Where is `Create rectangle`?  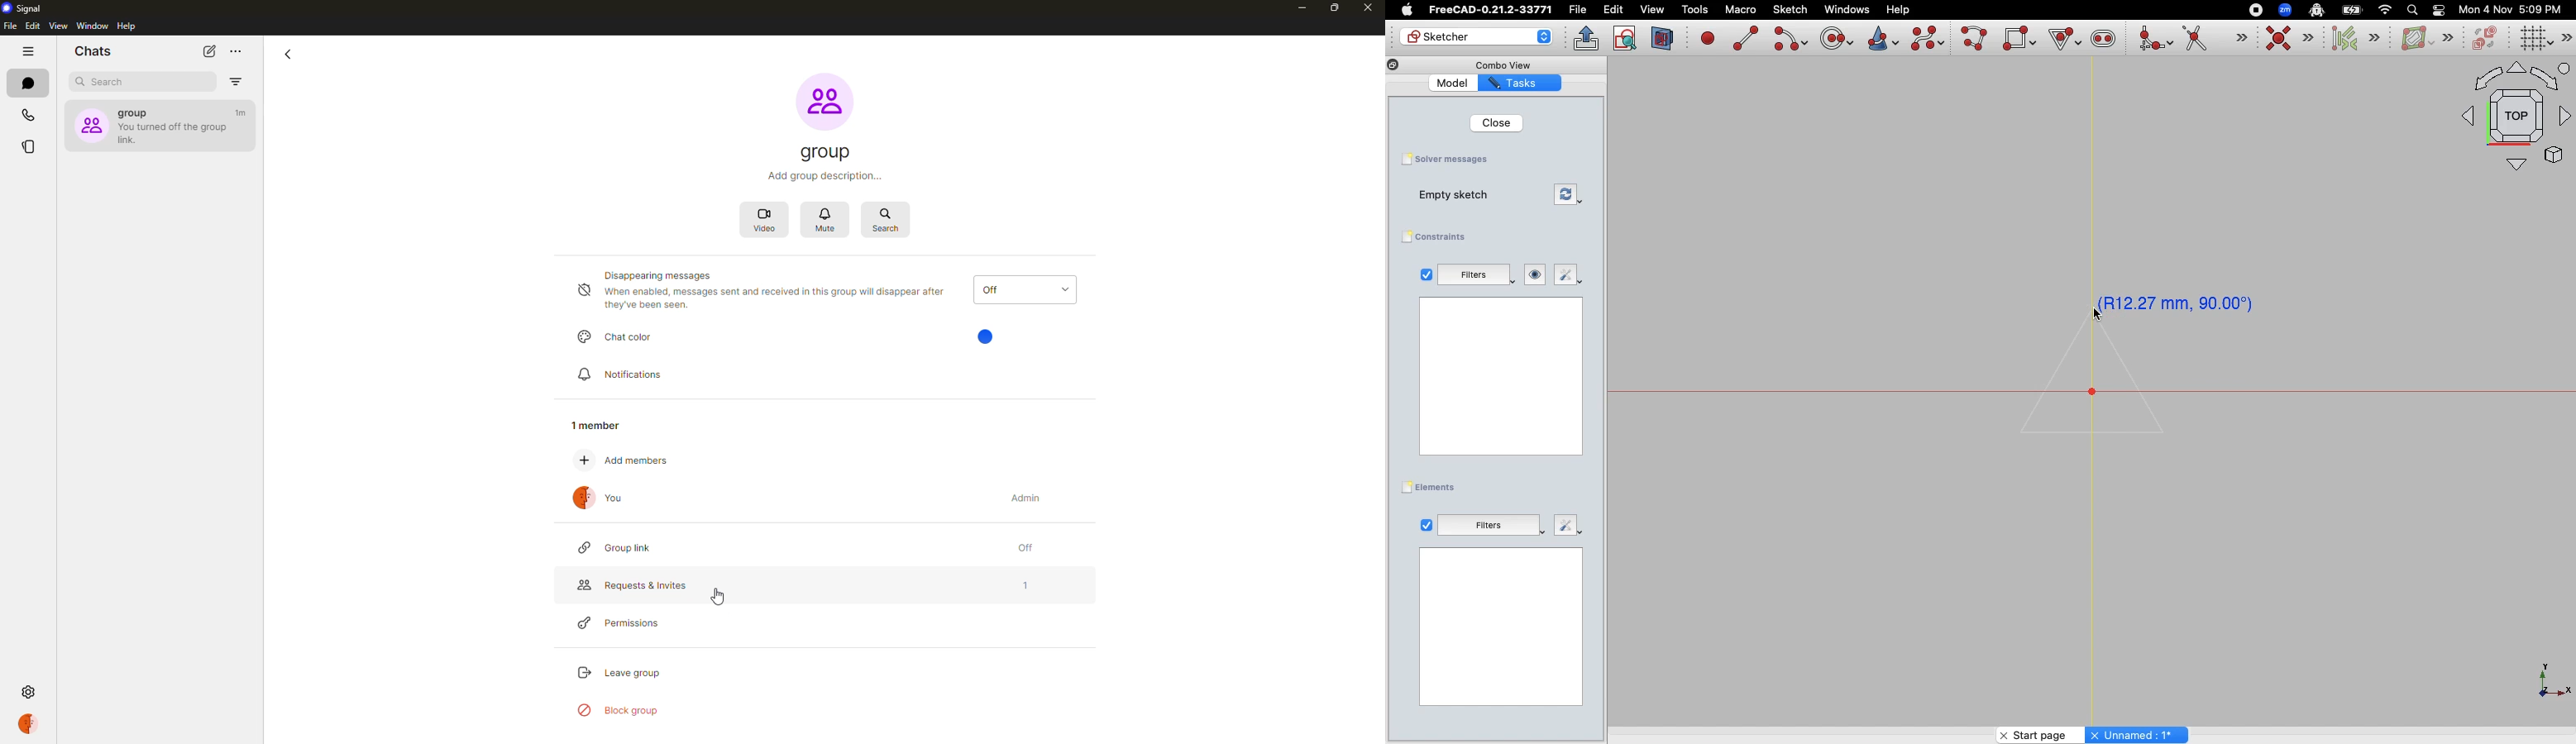
Create rectangle is located at coordinates (2019, 38).